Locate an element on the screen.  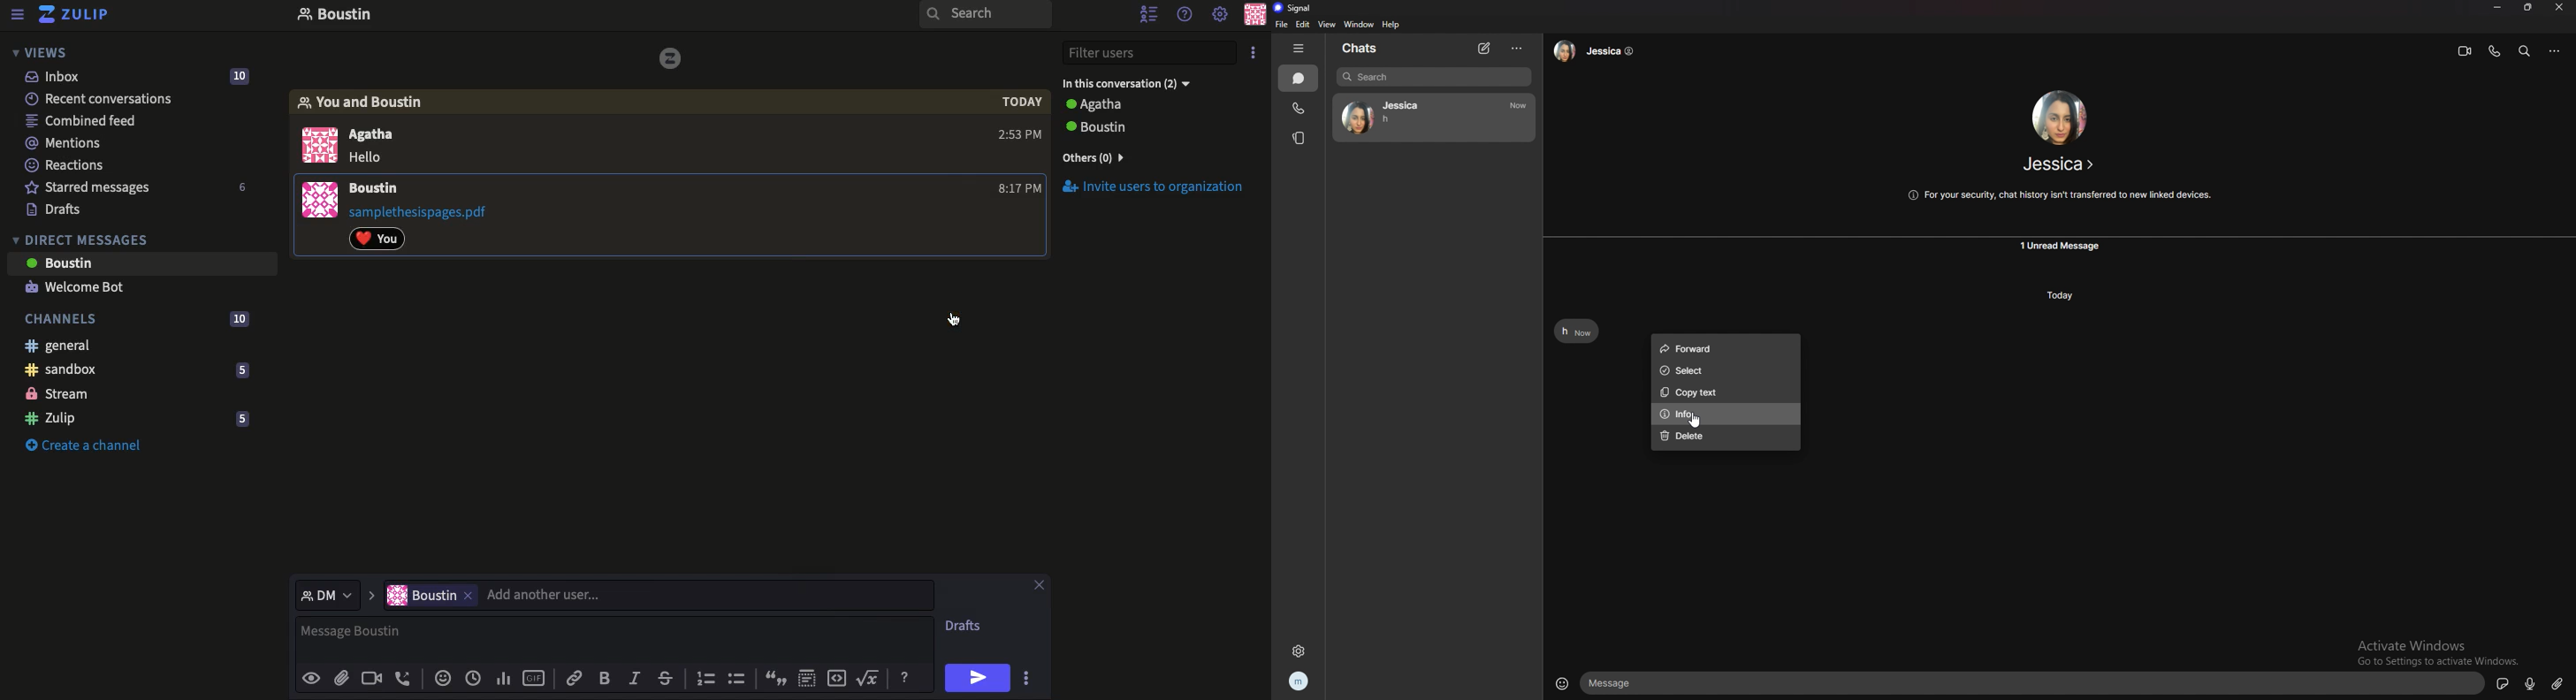
hello is located at coordinates (368, 157).